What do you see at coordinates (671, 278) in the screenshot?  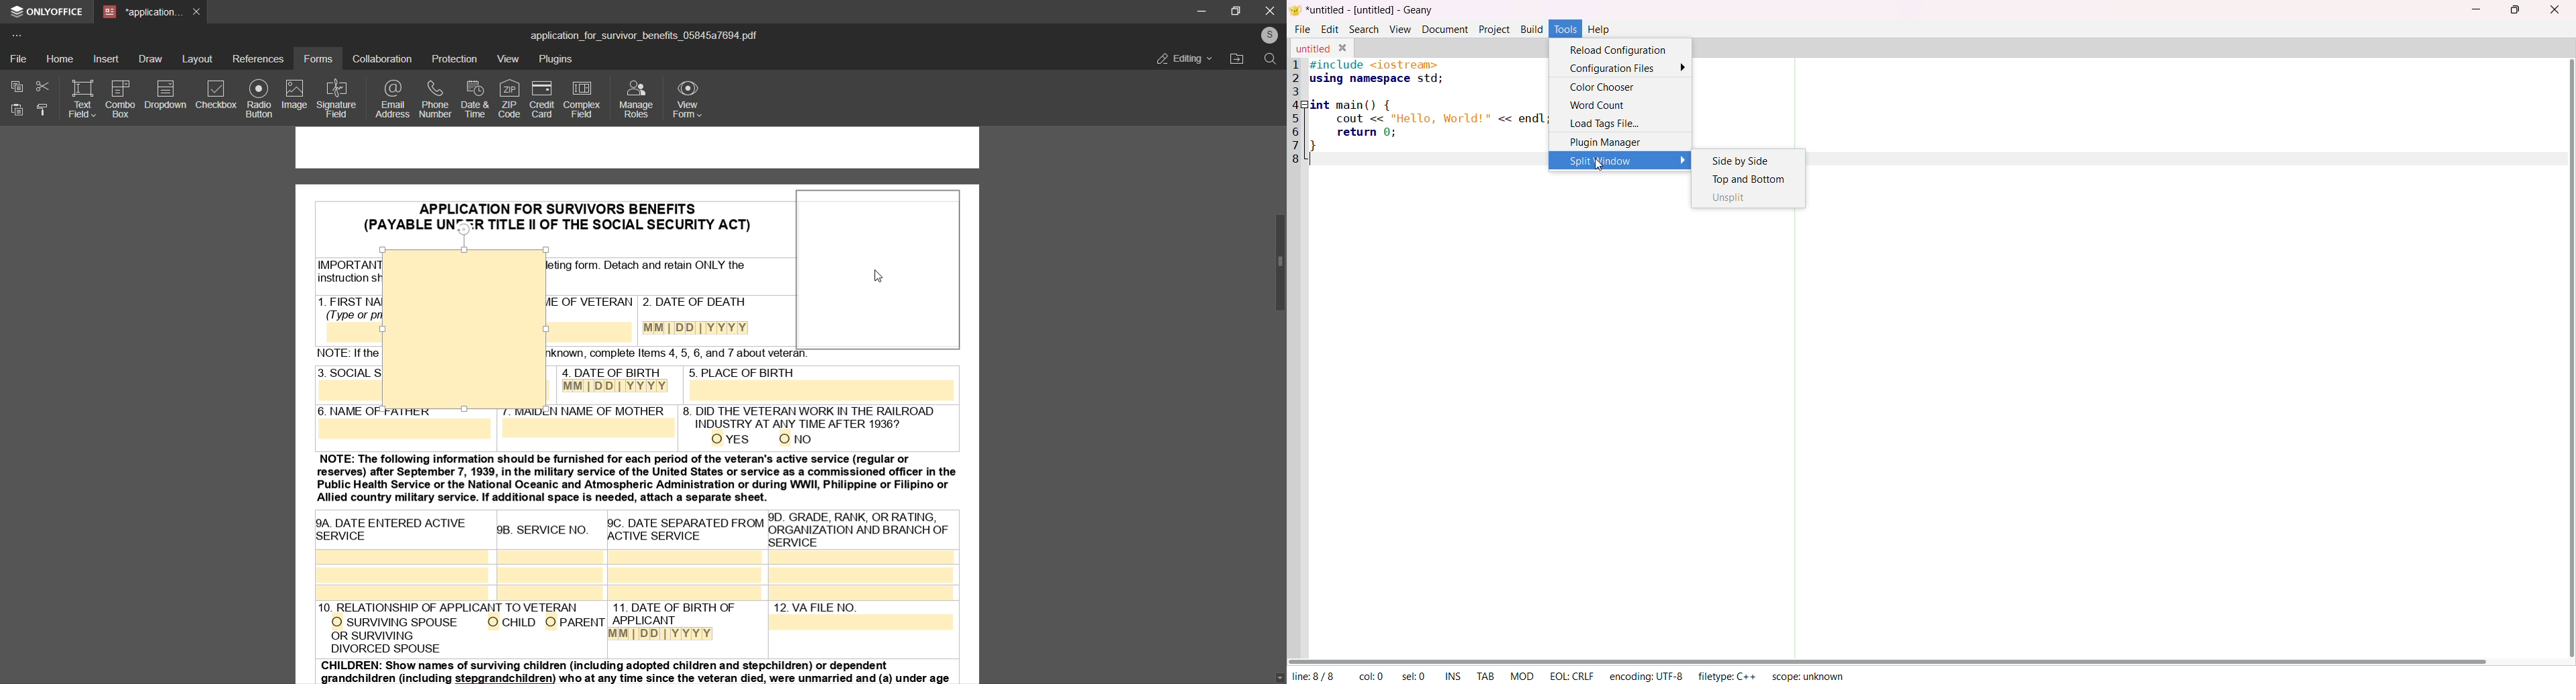 I see `PDF of application for survivors benefits` at bounding box center [671, 278].